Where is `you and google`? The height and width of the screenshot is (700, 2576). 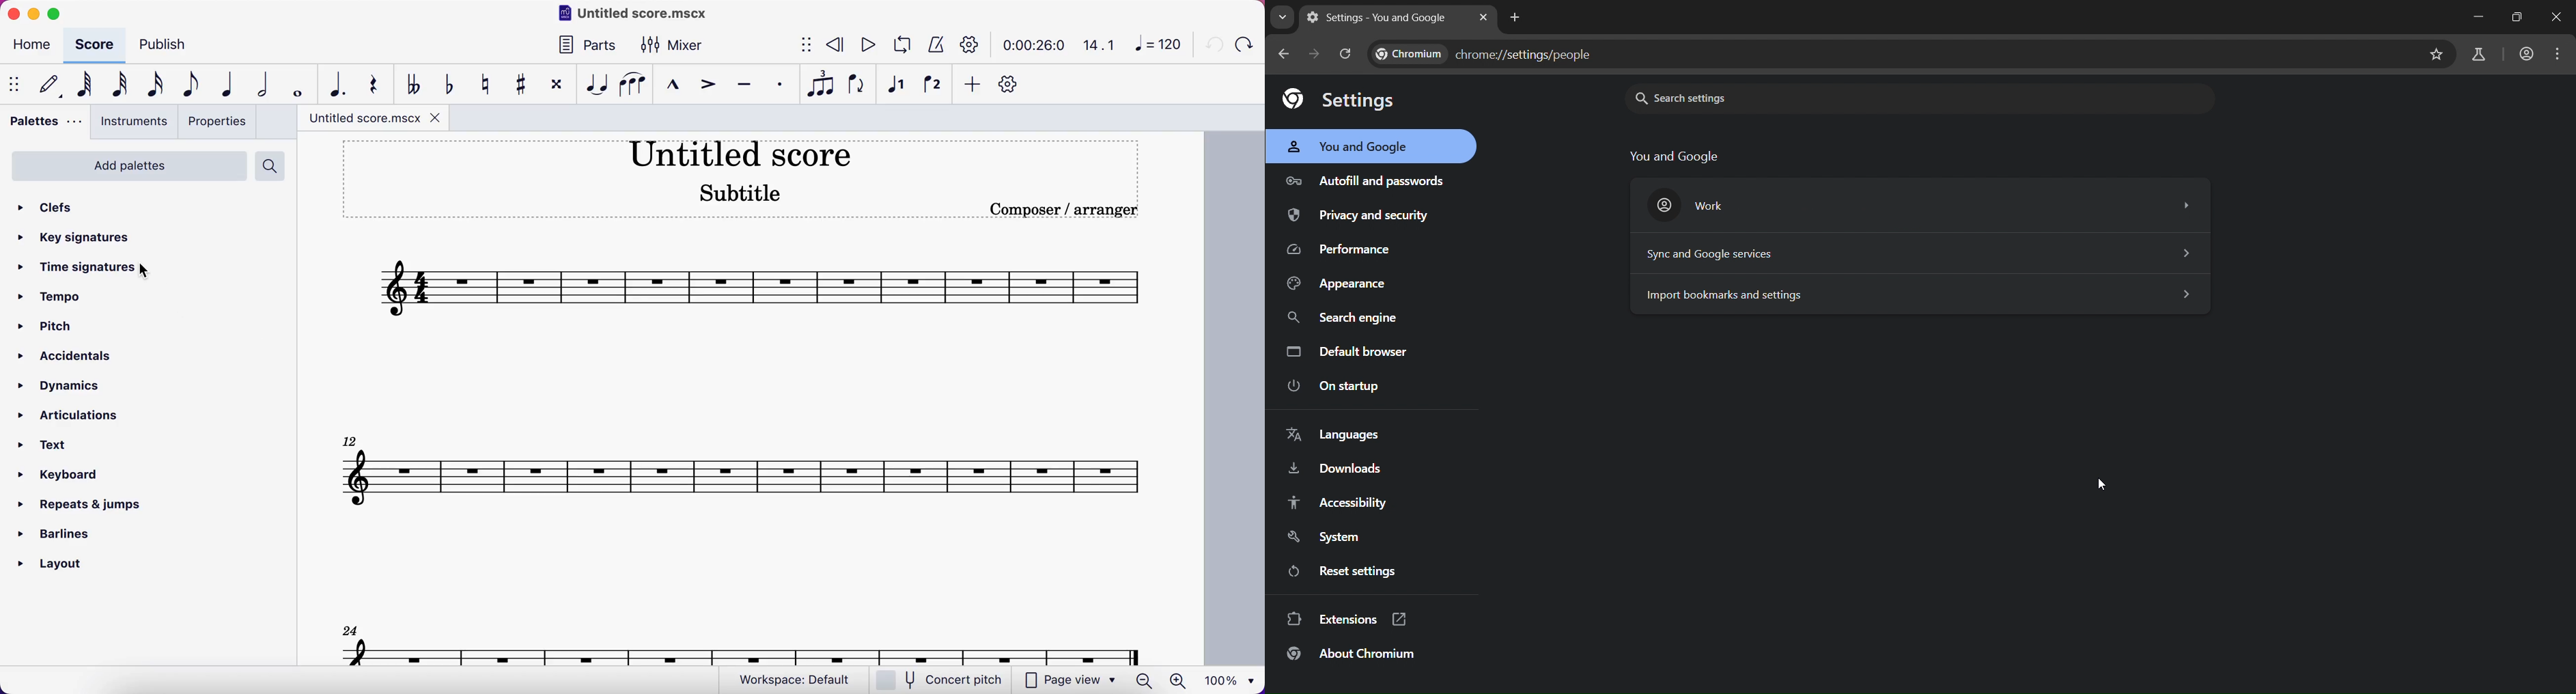
you and google is located at coordinates (1350, 148).